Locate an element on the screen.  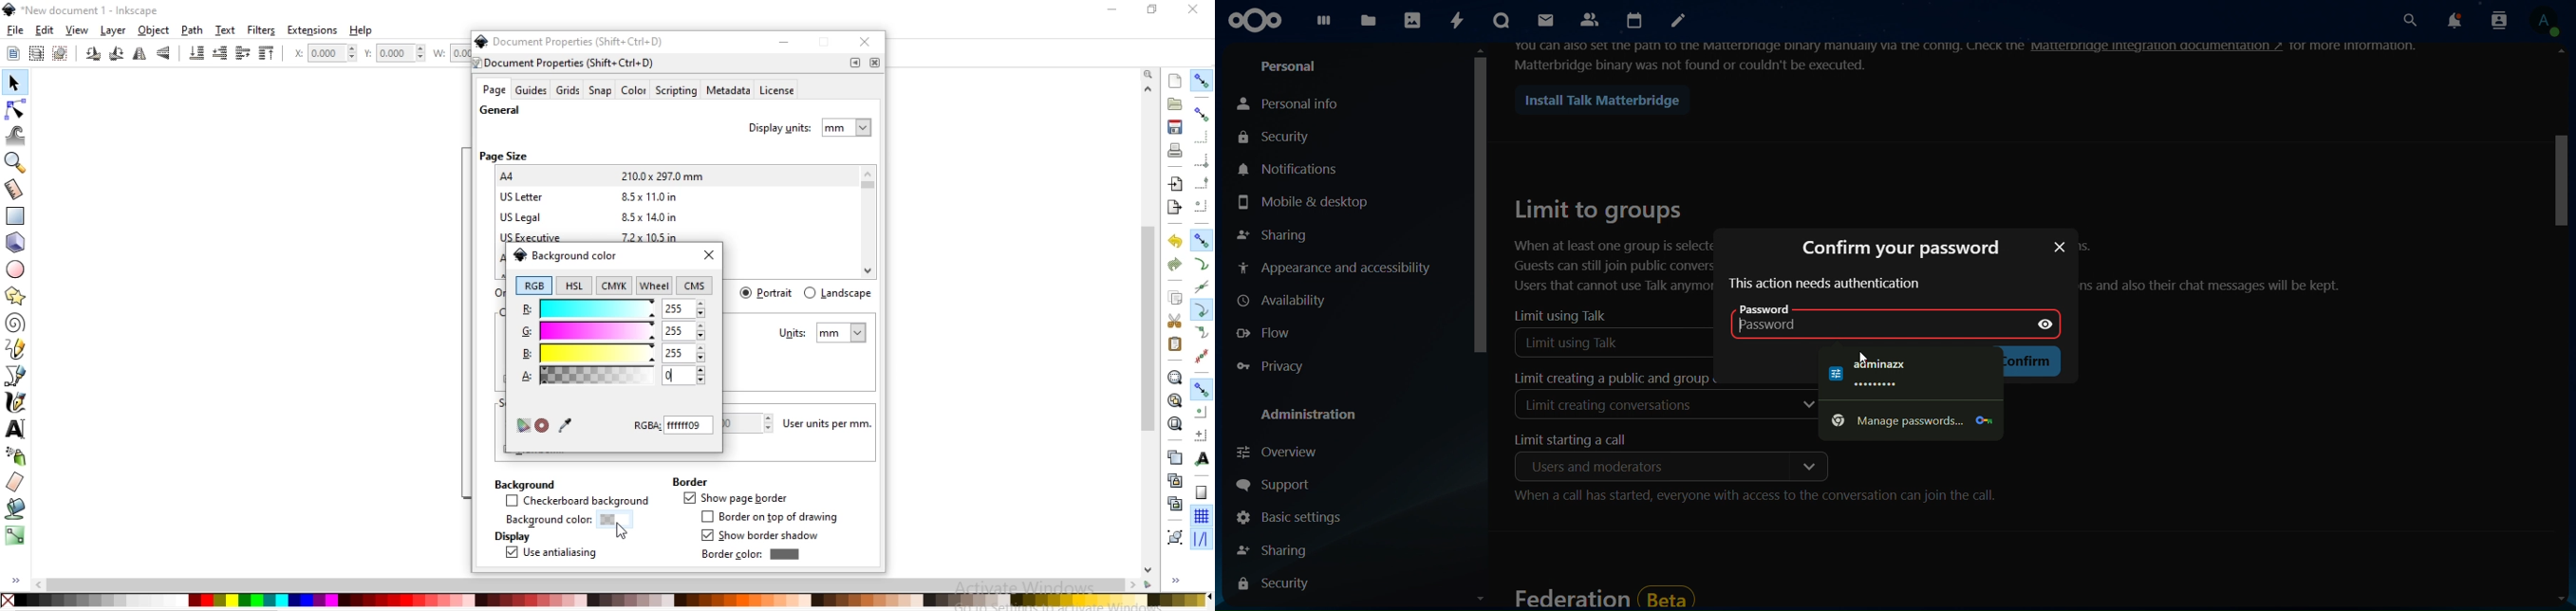
sharing is located at coordinates (1272, 235).